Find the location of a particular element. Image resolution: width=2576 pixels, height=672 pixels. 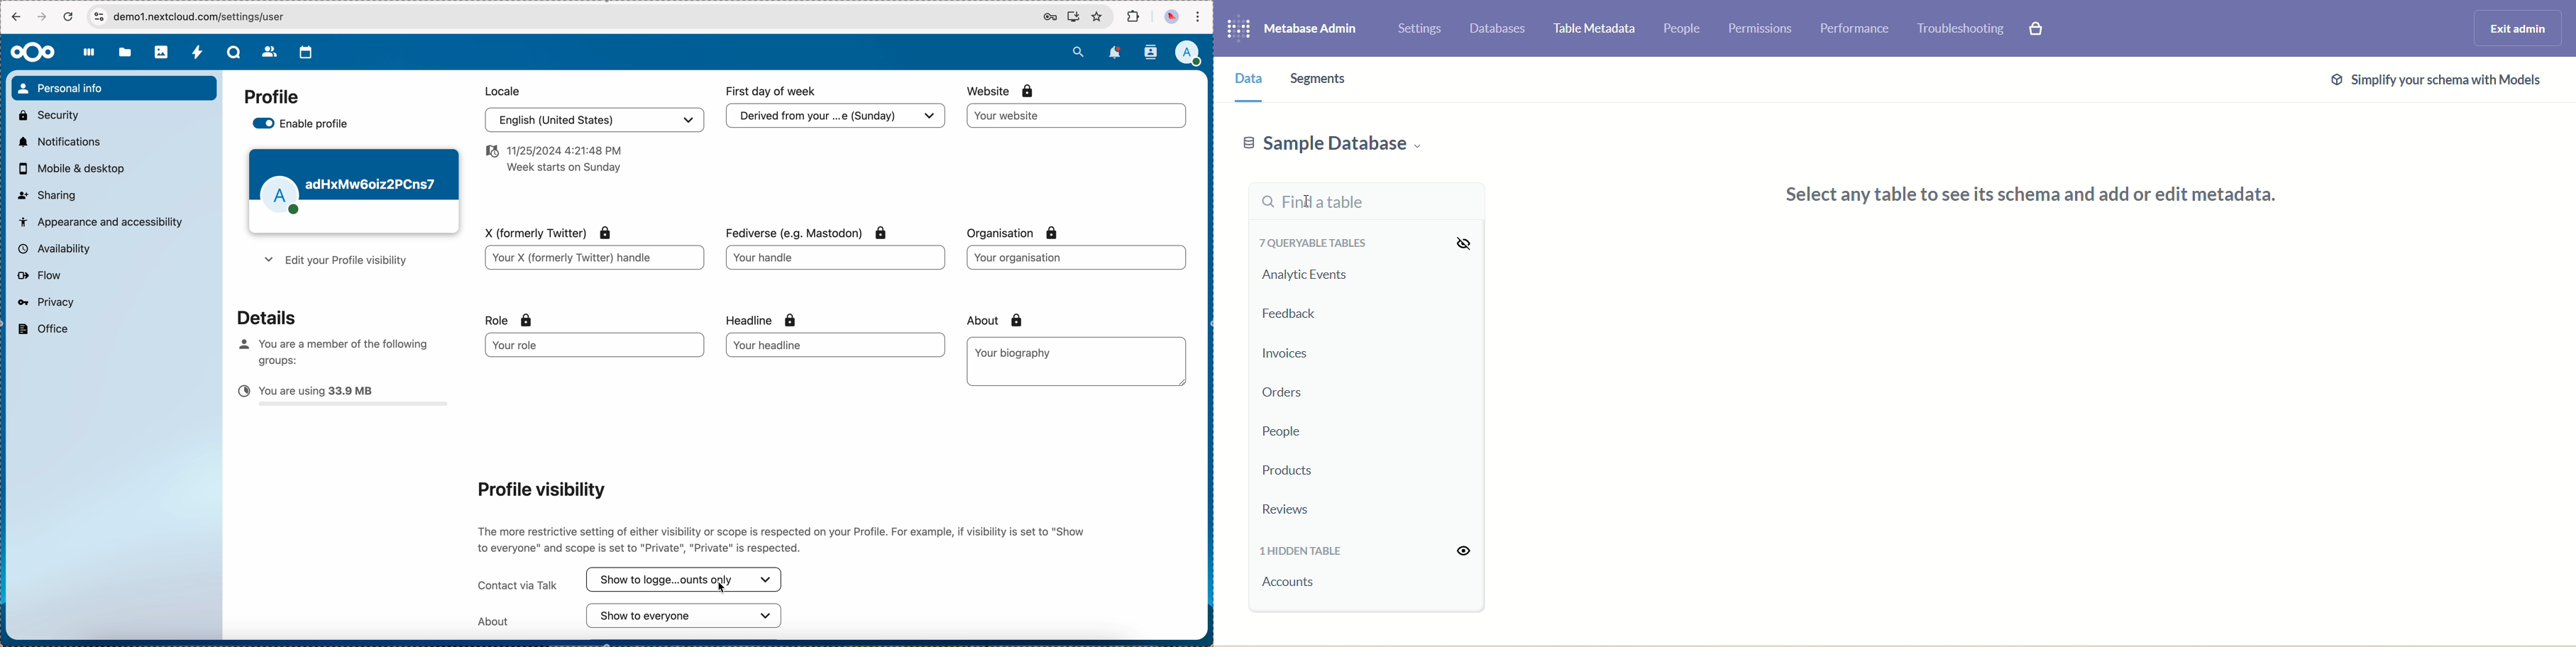

notifications is located at coordinates (1116, 52).